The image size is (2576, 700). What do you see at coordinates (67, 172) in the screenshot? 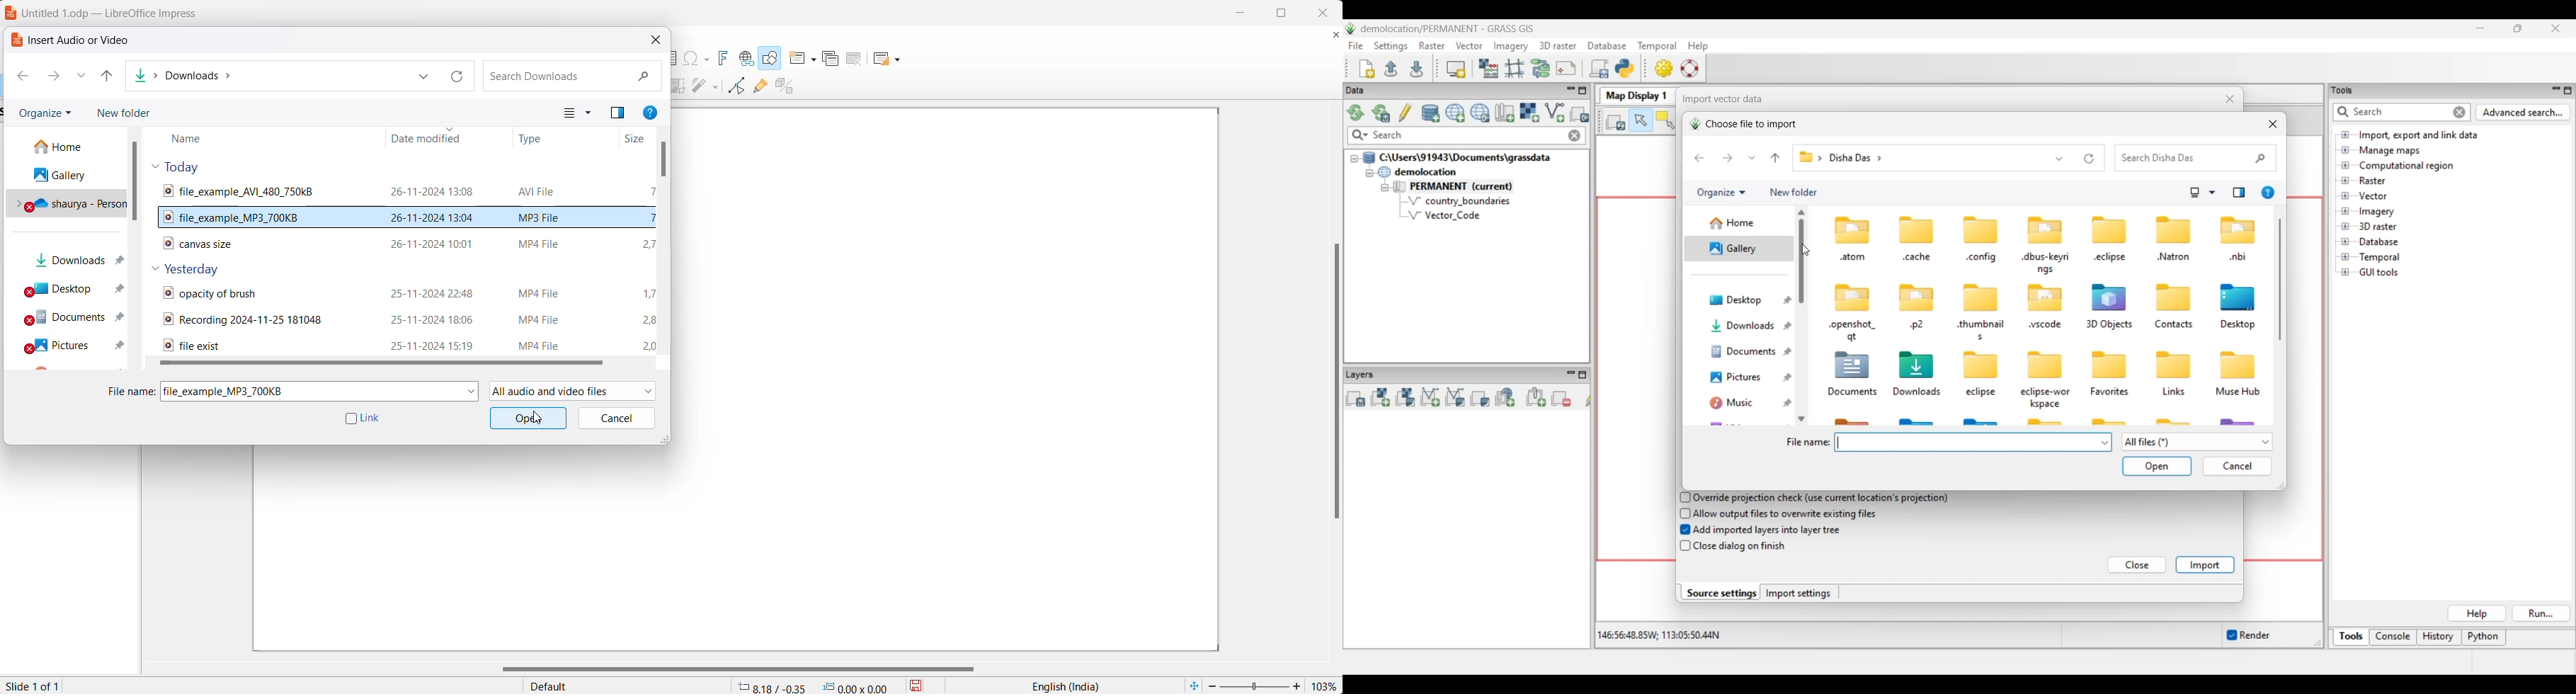
I see `gallery` at bounding box center [67, 172].